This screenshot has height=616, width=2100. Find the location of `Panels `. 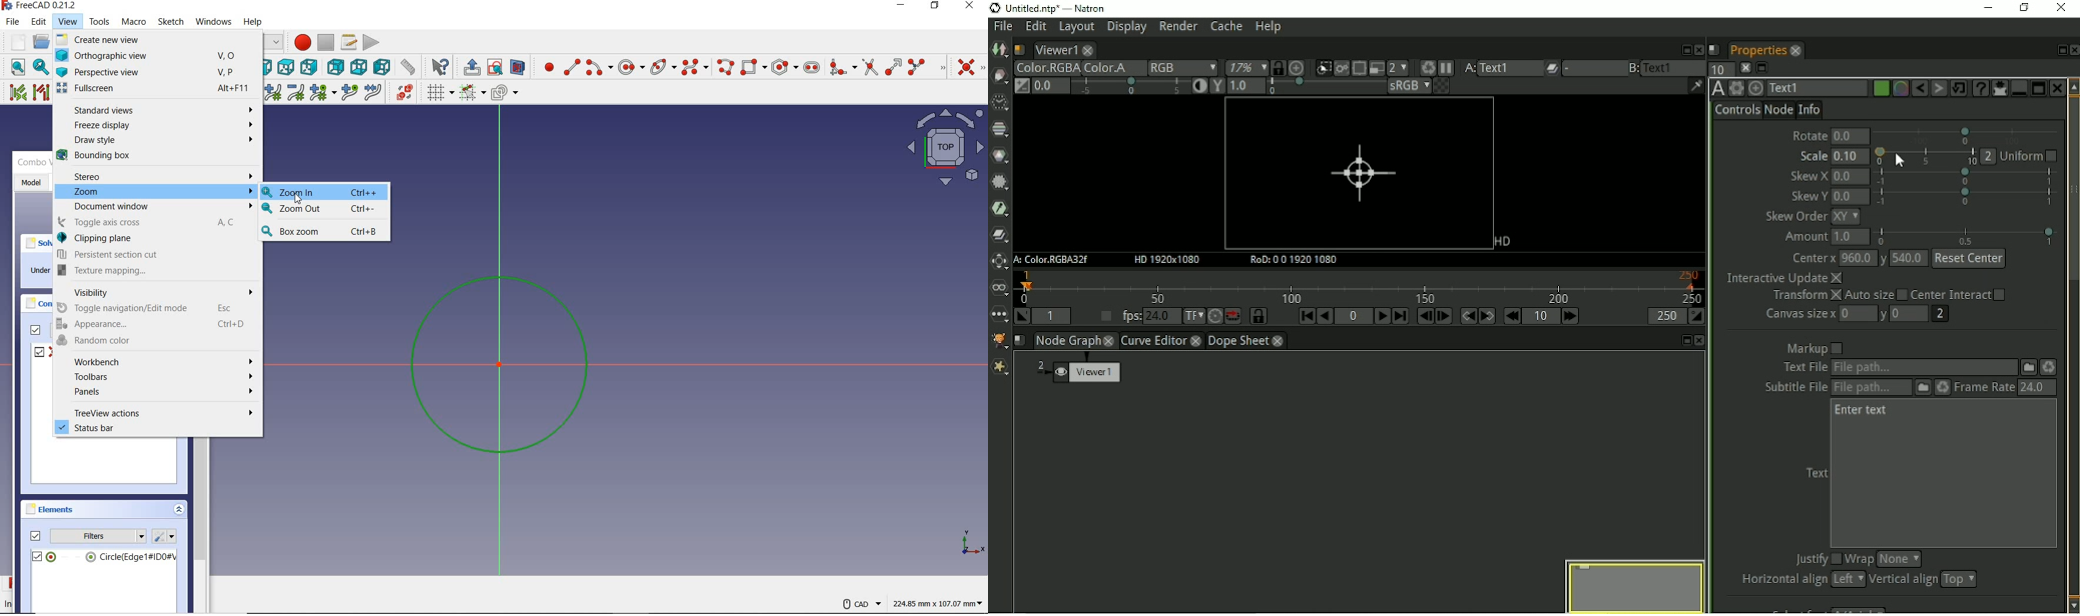

Panels  is located at coordinates (157, 392).